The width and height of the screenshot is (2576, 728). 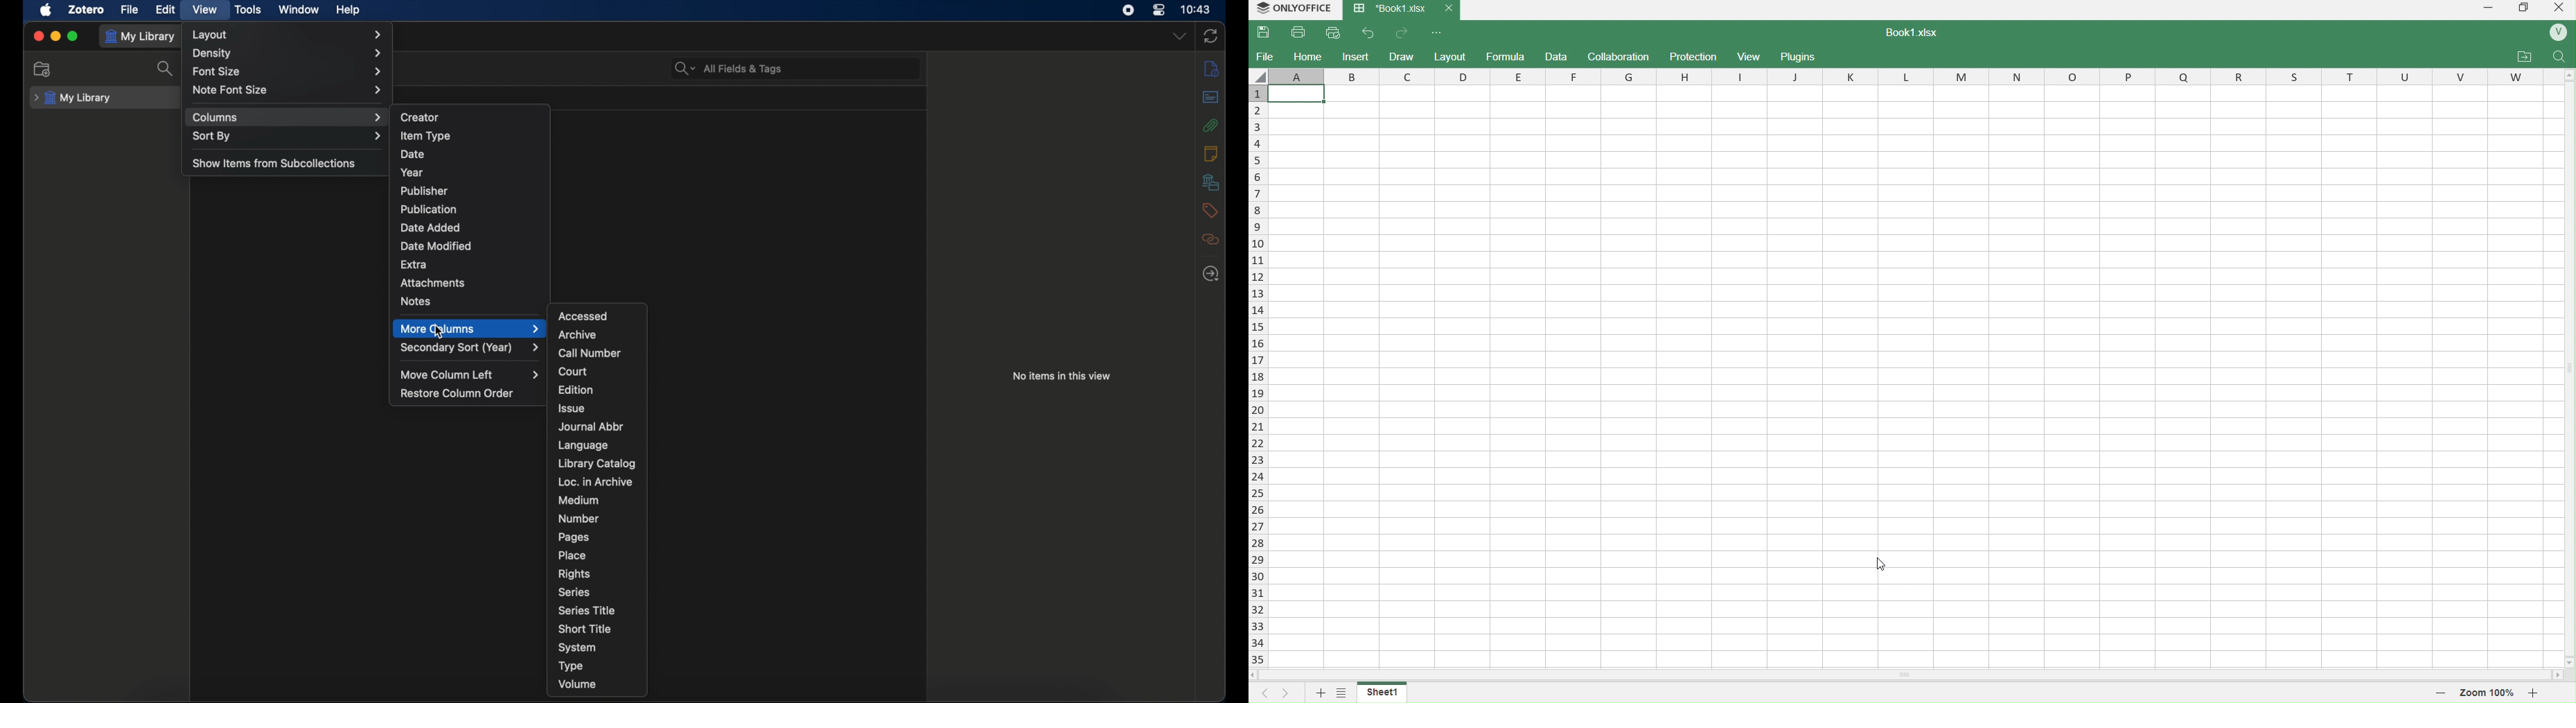 I want to click on system, so click(x=578, y=648).